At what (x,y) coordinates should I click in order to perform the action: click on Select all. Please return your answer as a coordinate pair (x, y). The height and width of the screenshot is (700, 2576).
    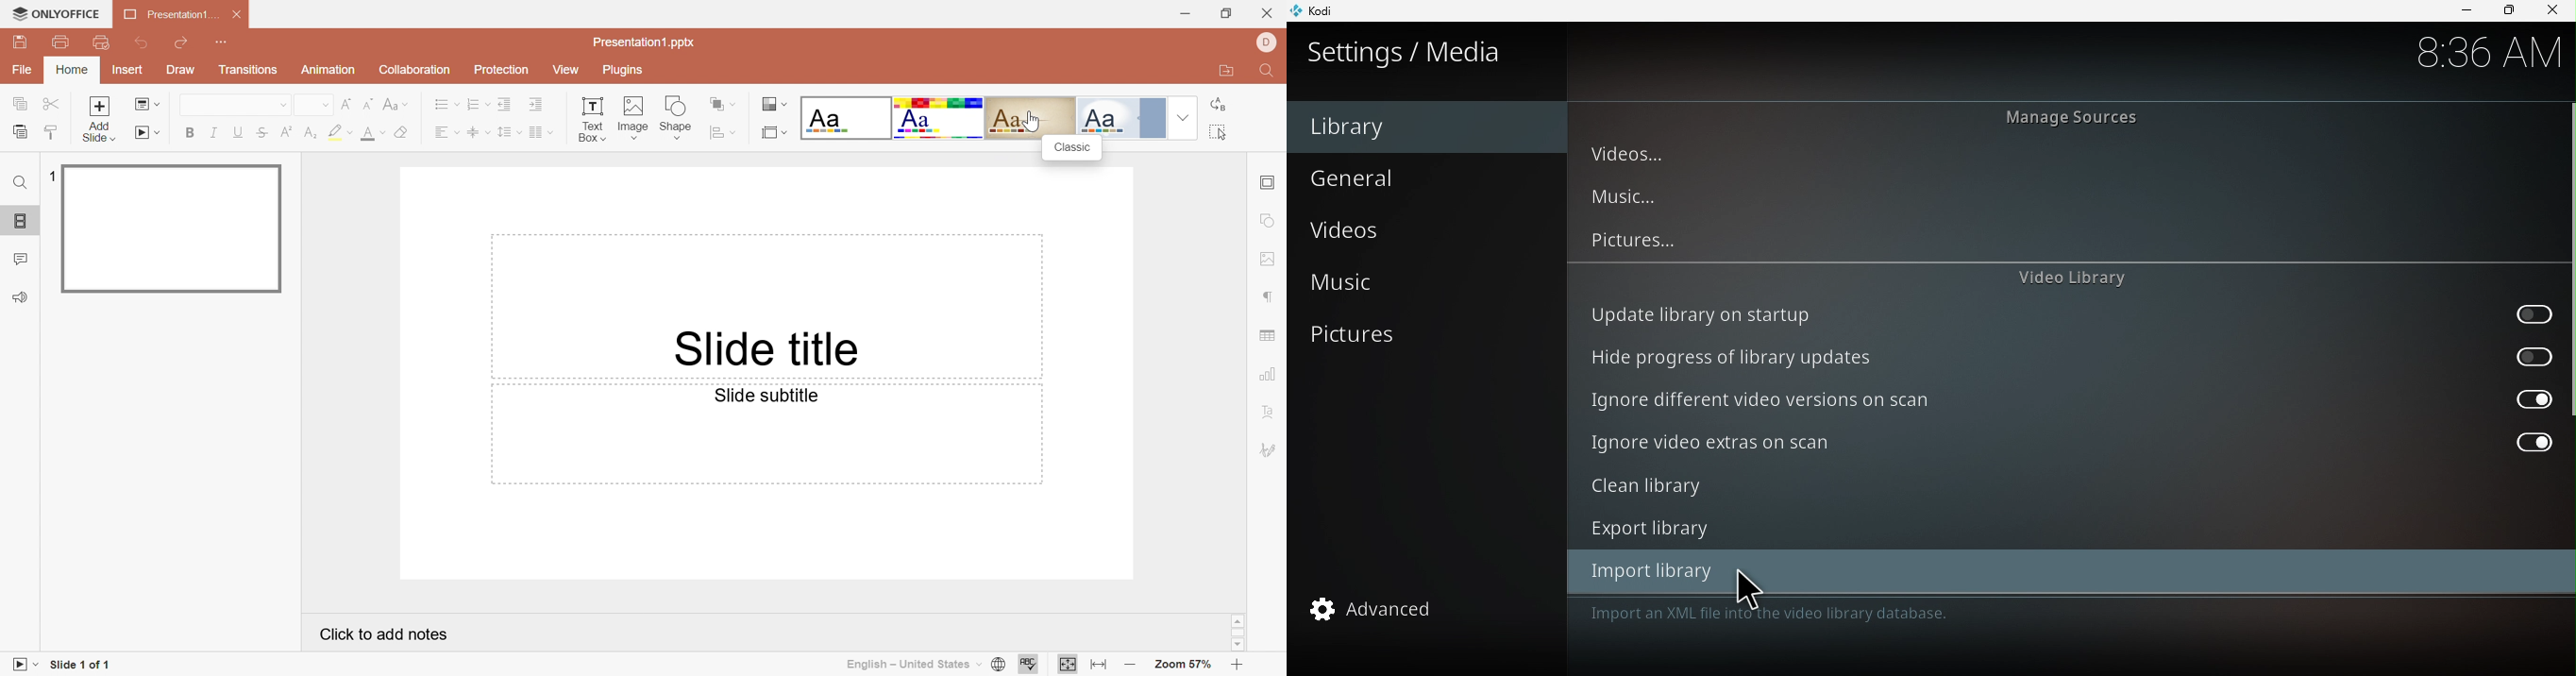
    Looking at the image, I should click on (1218, 132).